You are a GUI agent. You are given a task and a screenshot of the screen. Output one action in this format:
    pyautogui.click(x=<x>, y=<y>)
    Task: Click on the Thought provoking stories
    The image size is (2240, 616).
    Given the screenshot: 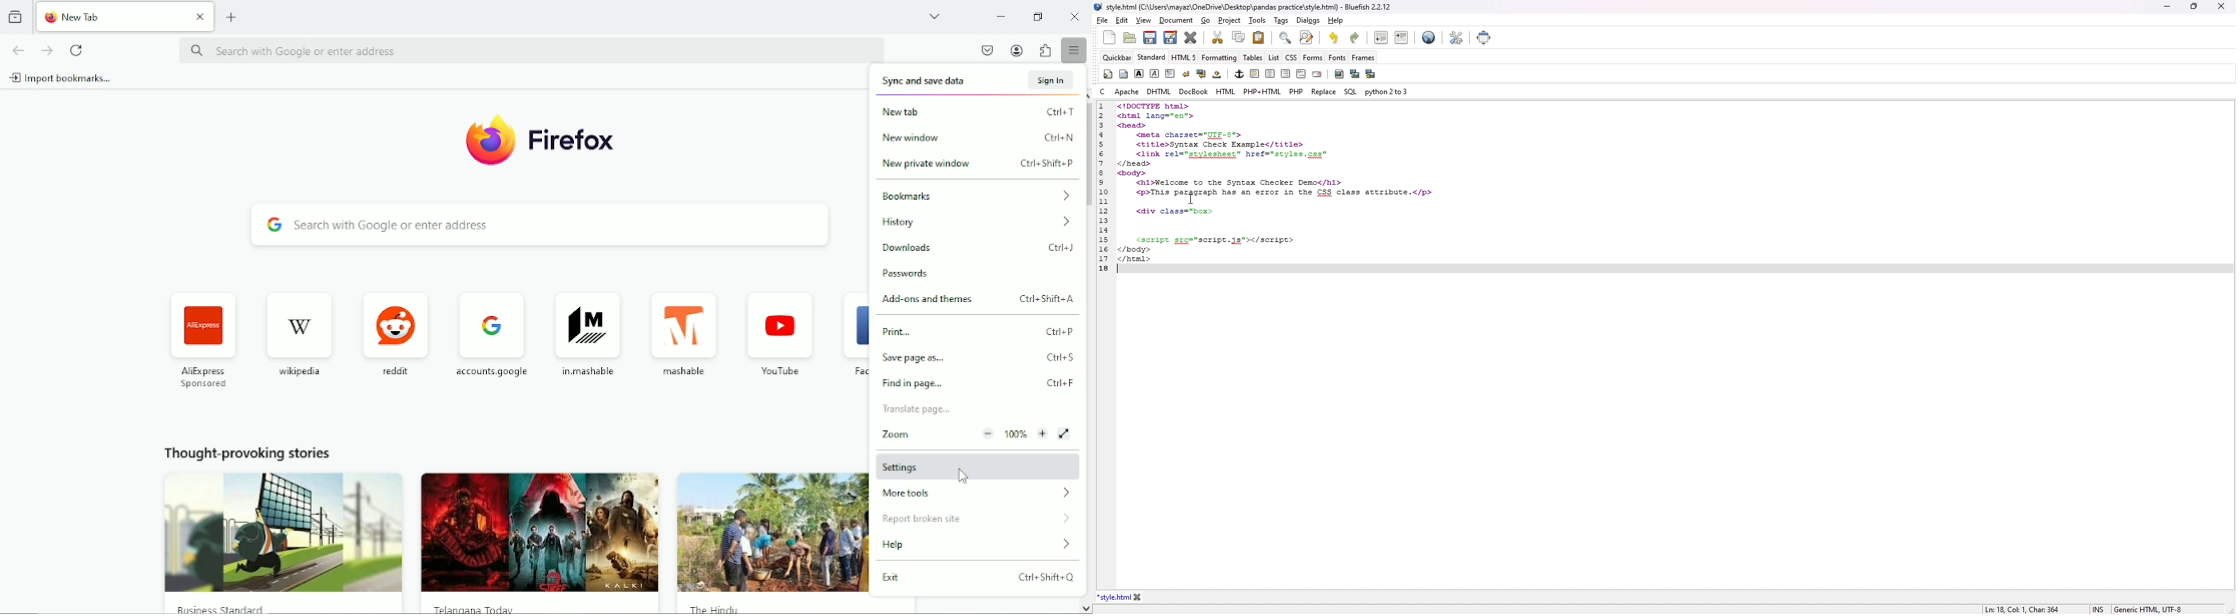 What is the action you would take?
    pyautogui.click(x=539, y=532)
    